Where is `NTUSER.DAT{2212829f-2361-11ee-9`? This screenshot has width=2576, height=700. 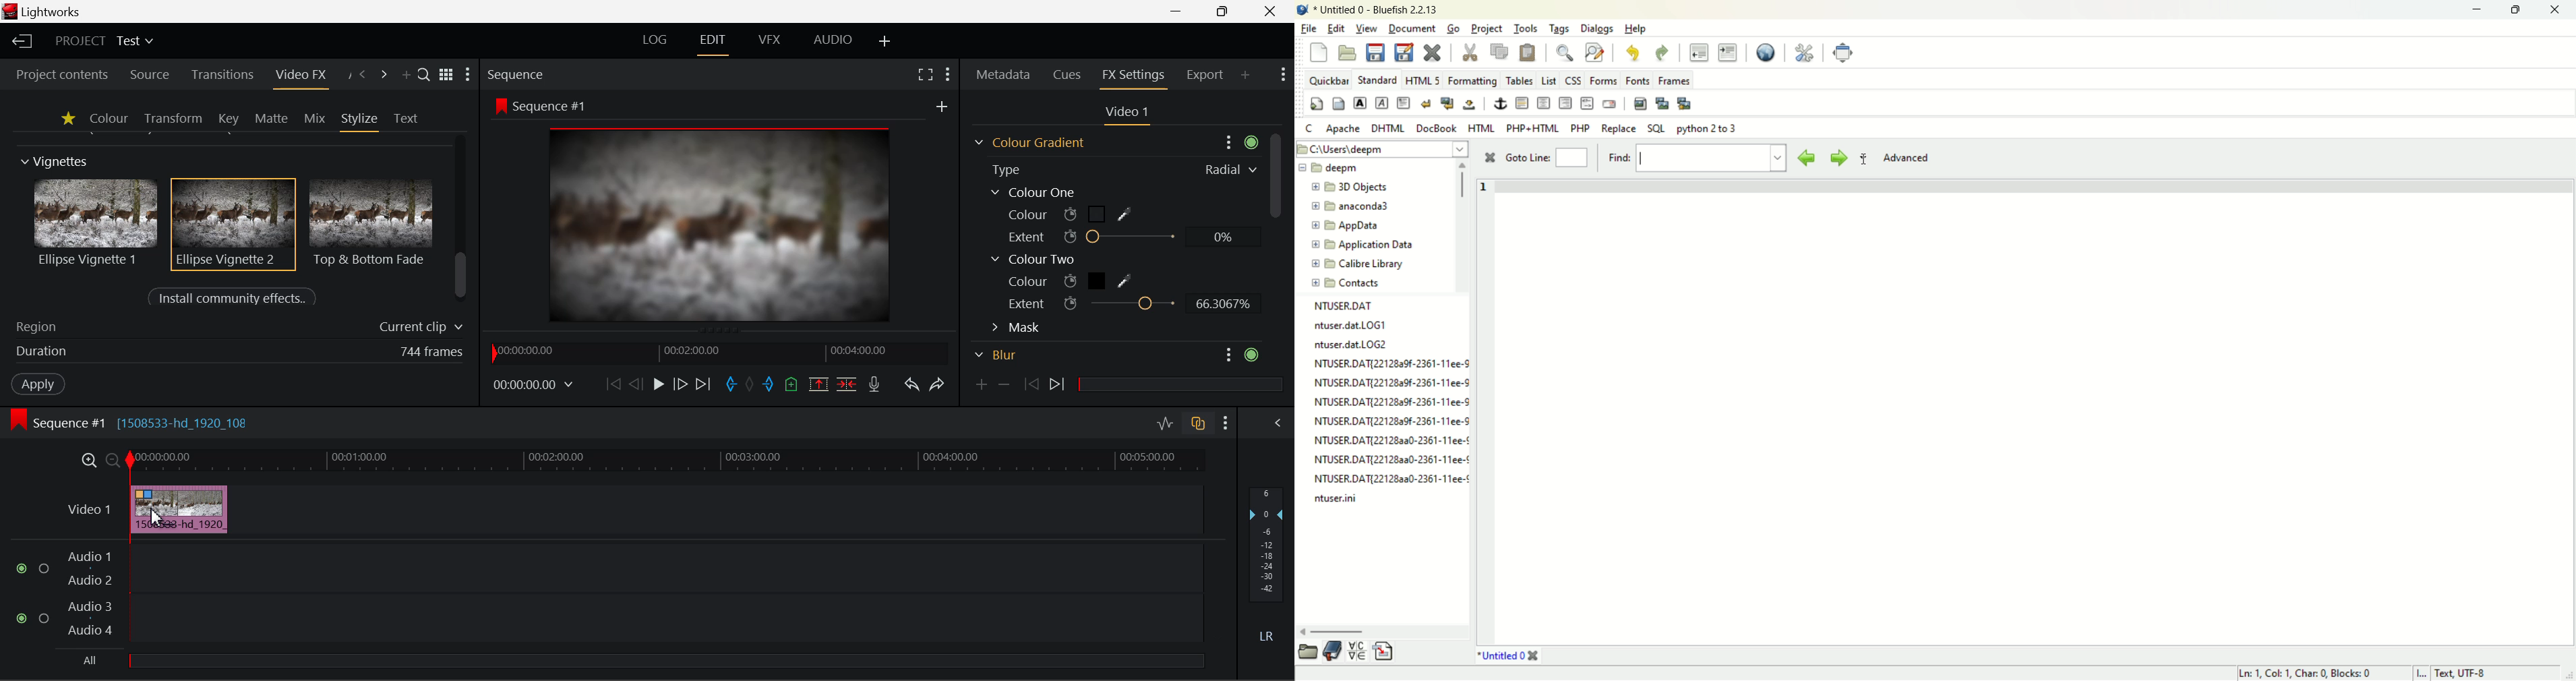 NTUSER.DAT{2212829f-2361-11ee-9 is located at coordinates (1393, 364).